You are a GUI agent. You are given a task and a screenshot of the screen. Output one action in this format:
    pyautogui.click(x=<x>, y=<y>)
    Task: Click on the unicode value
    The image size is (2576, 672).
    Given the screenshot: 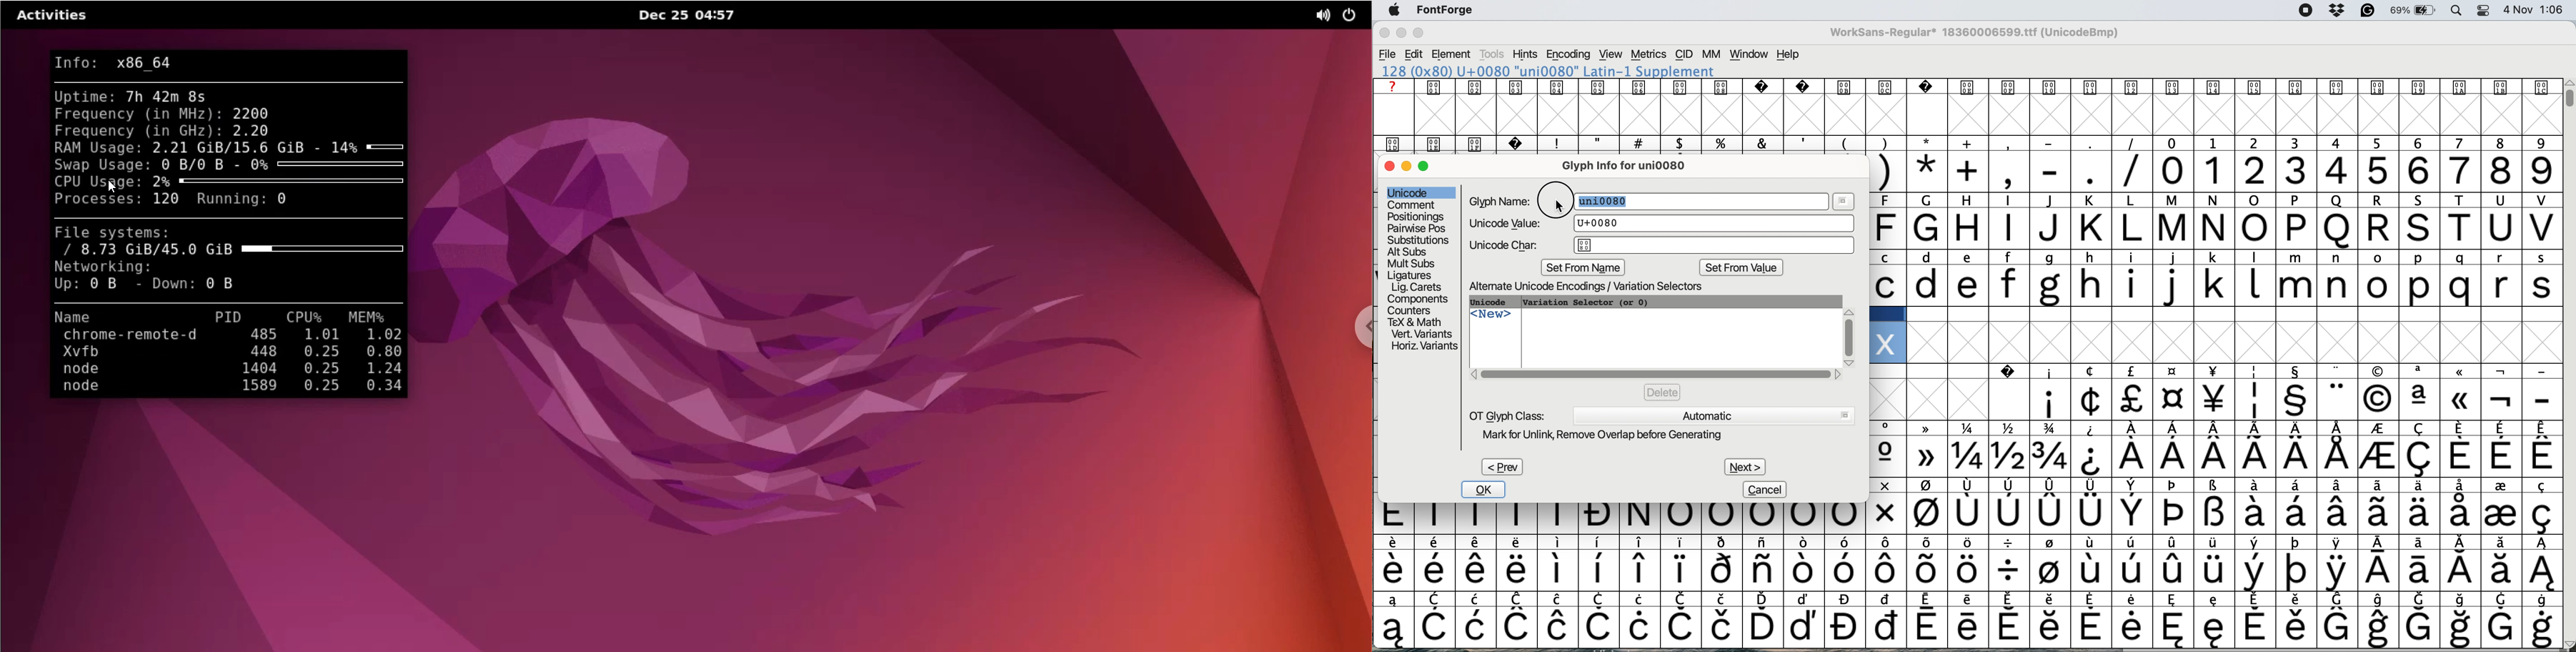 What is the action you would take?
    pyautogui.click(x=1659, y=223)
    